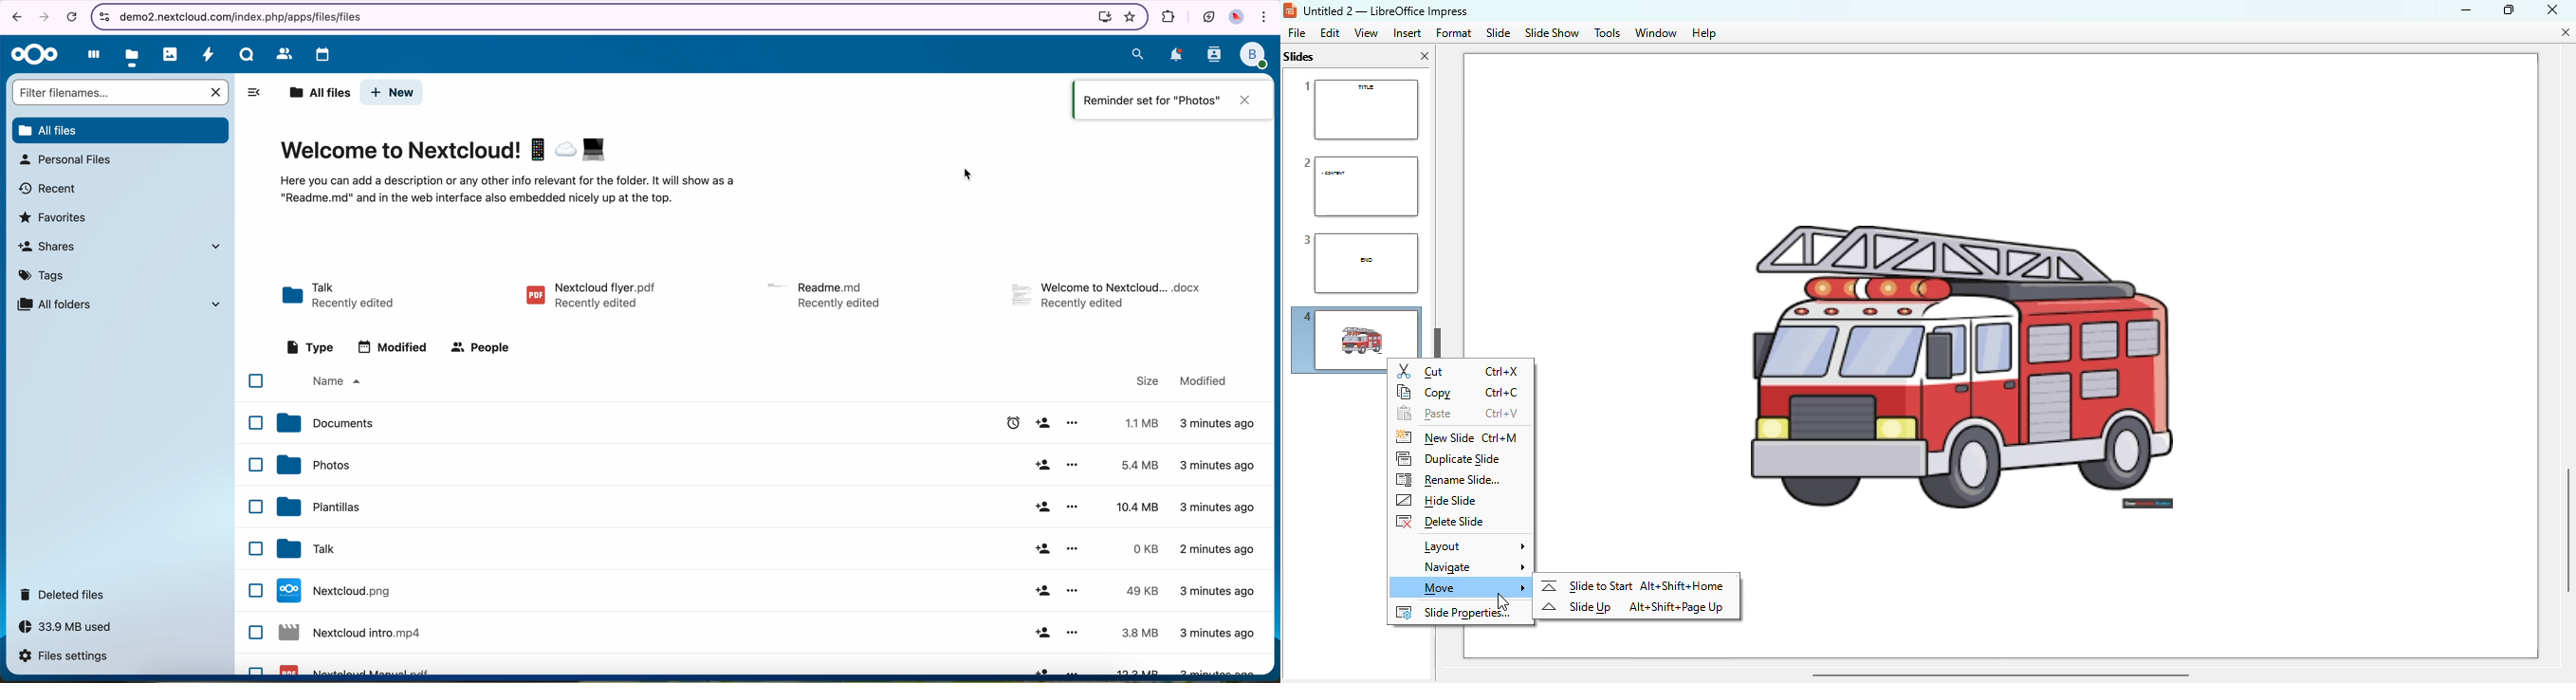 Image resolution: width=2576 pixels, height=700 pixels. Describe the element at coordinates (1043, 668) in the screenshot. I see `share` at that location.